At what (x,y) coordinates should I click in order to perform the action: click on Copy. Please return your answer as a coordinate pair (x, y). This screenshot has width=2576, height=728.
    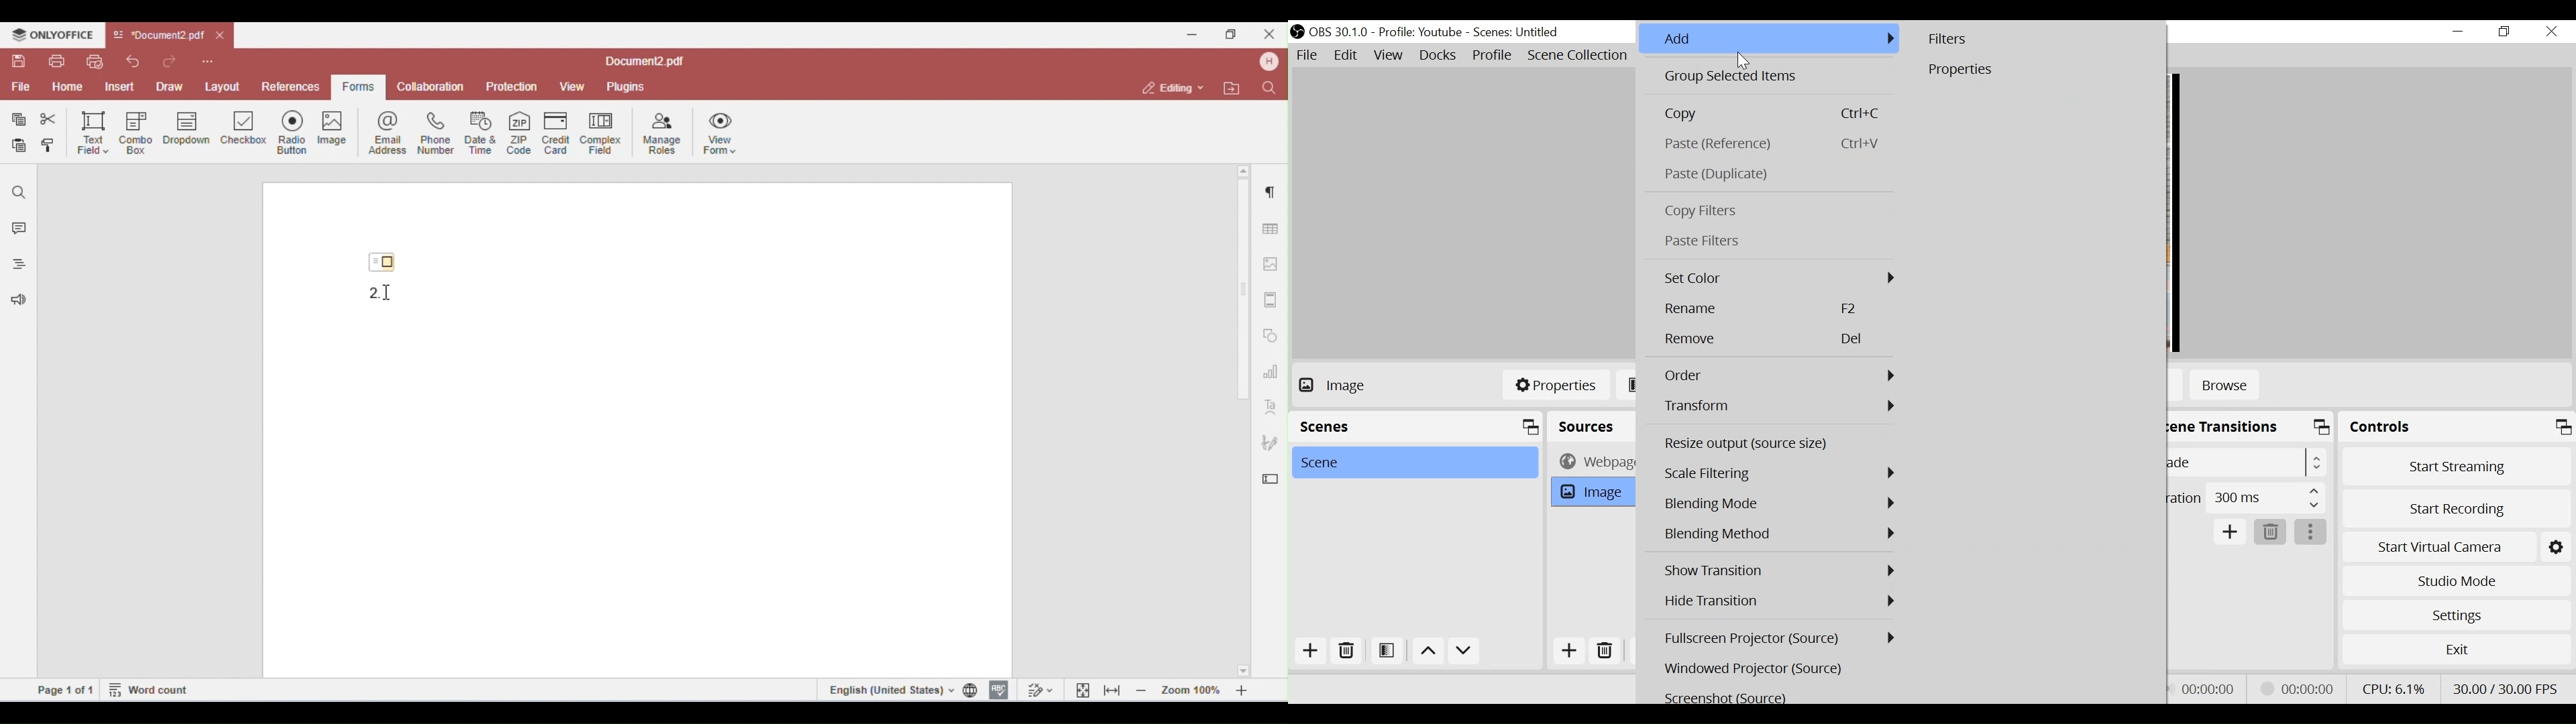
    Looking at the image, I should click on (1769, 114).